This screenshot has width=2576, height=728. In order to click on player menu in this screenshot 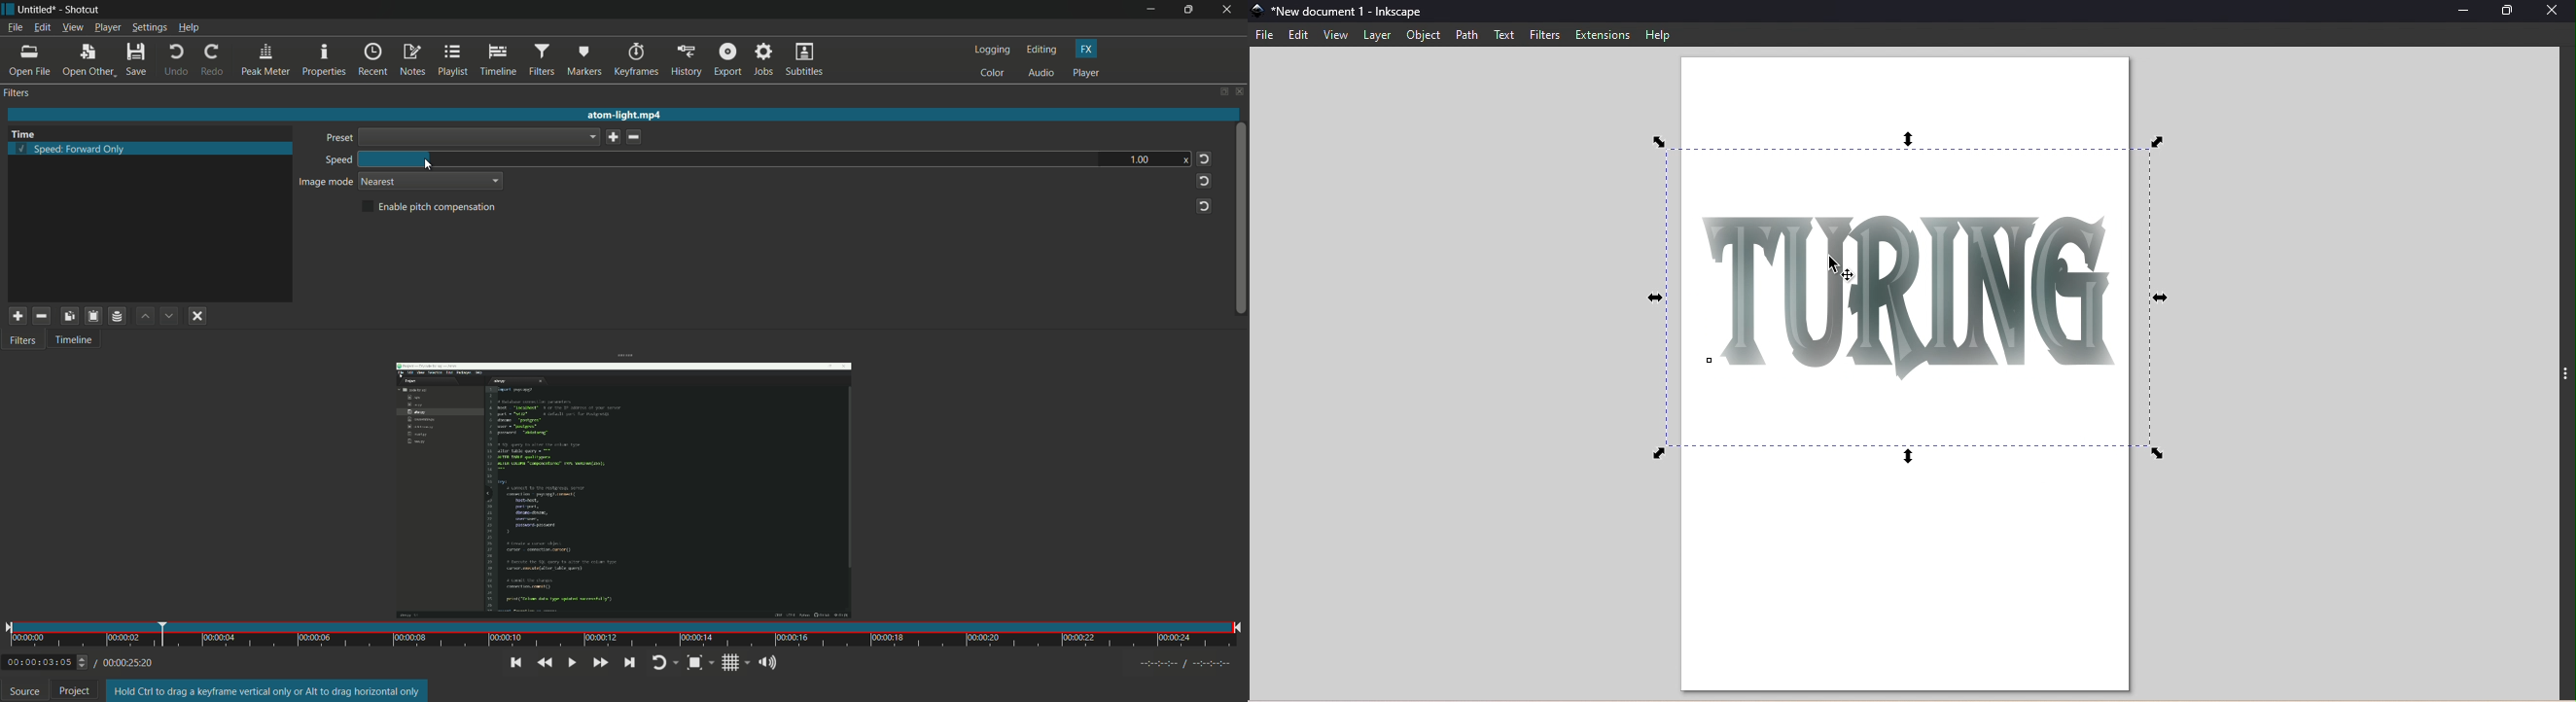, I will do `click(107, 28)`.